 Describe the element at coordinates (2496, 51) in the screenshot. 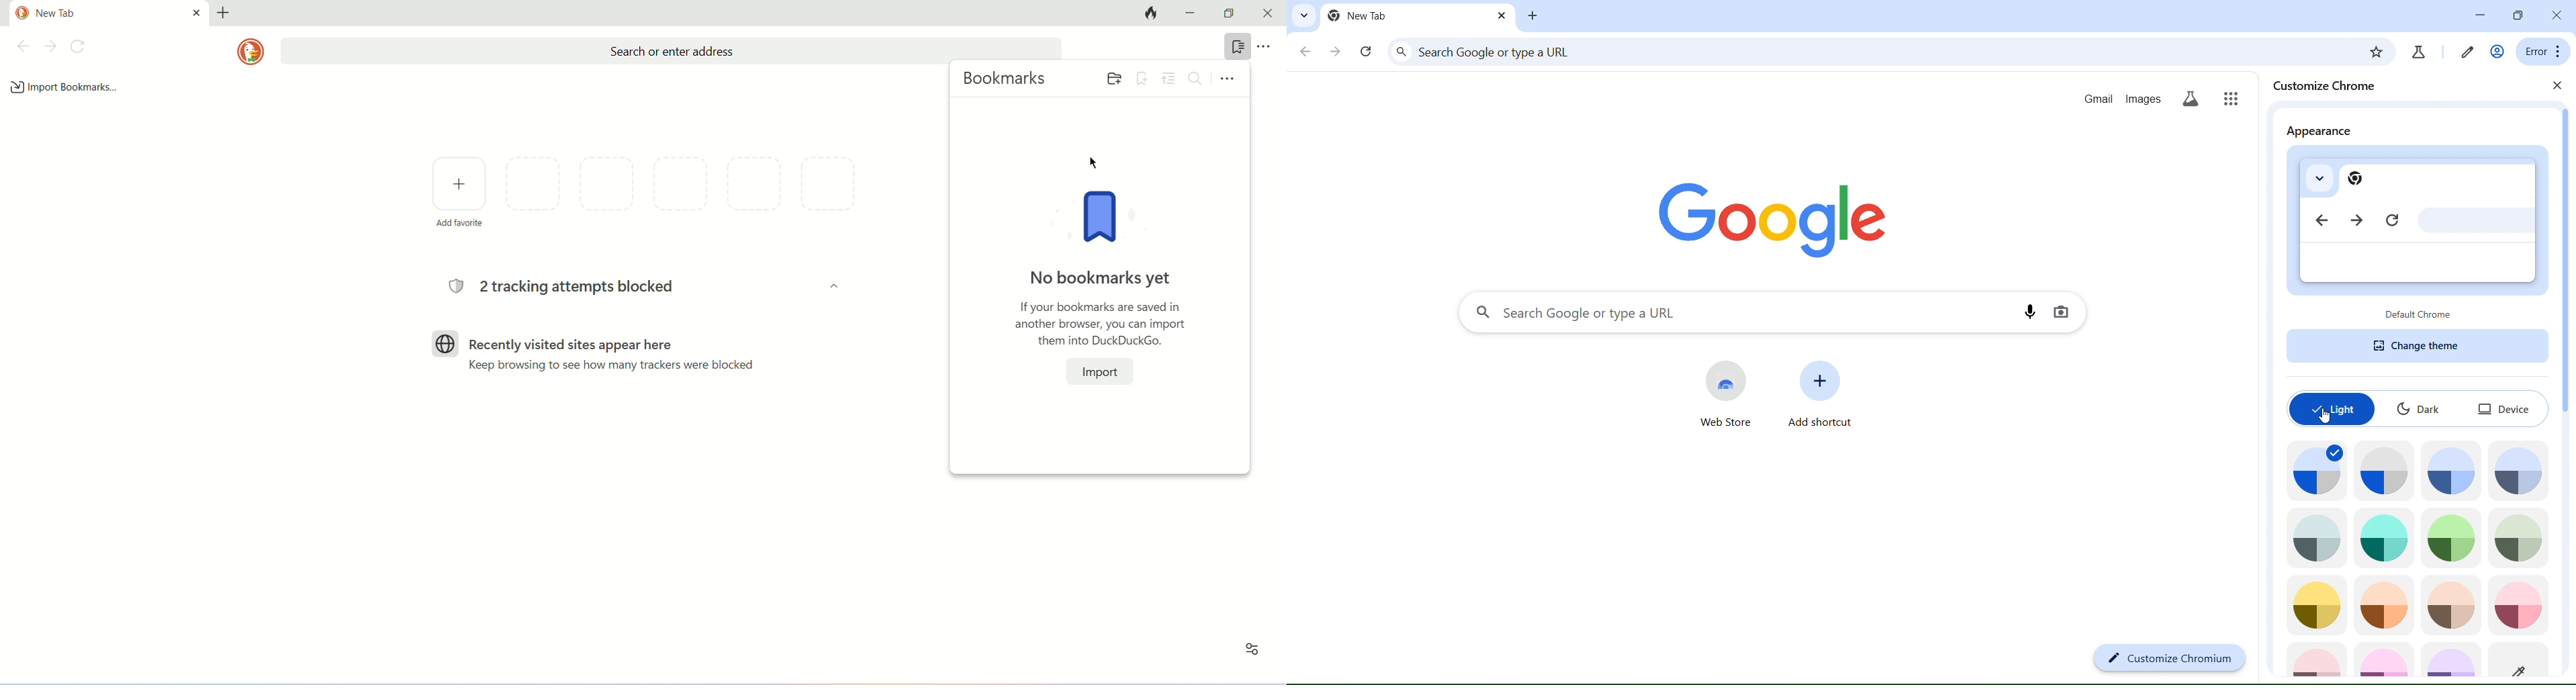

I see `account` at that location.